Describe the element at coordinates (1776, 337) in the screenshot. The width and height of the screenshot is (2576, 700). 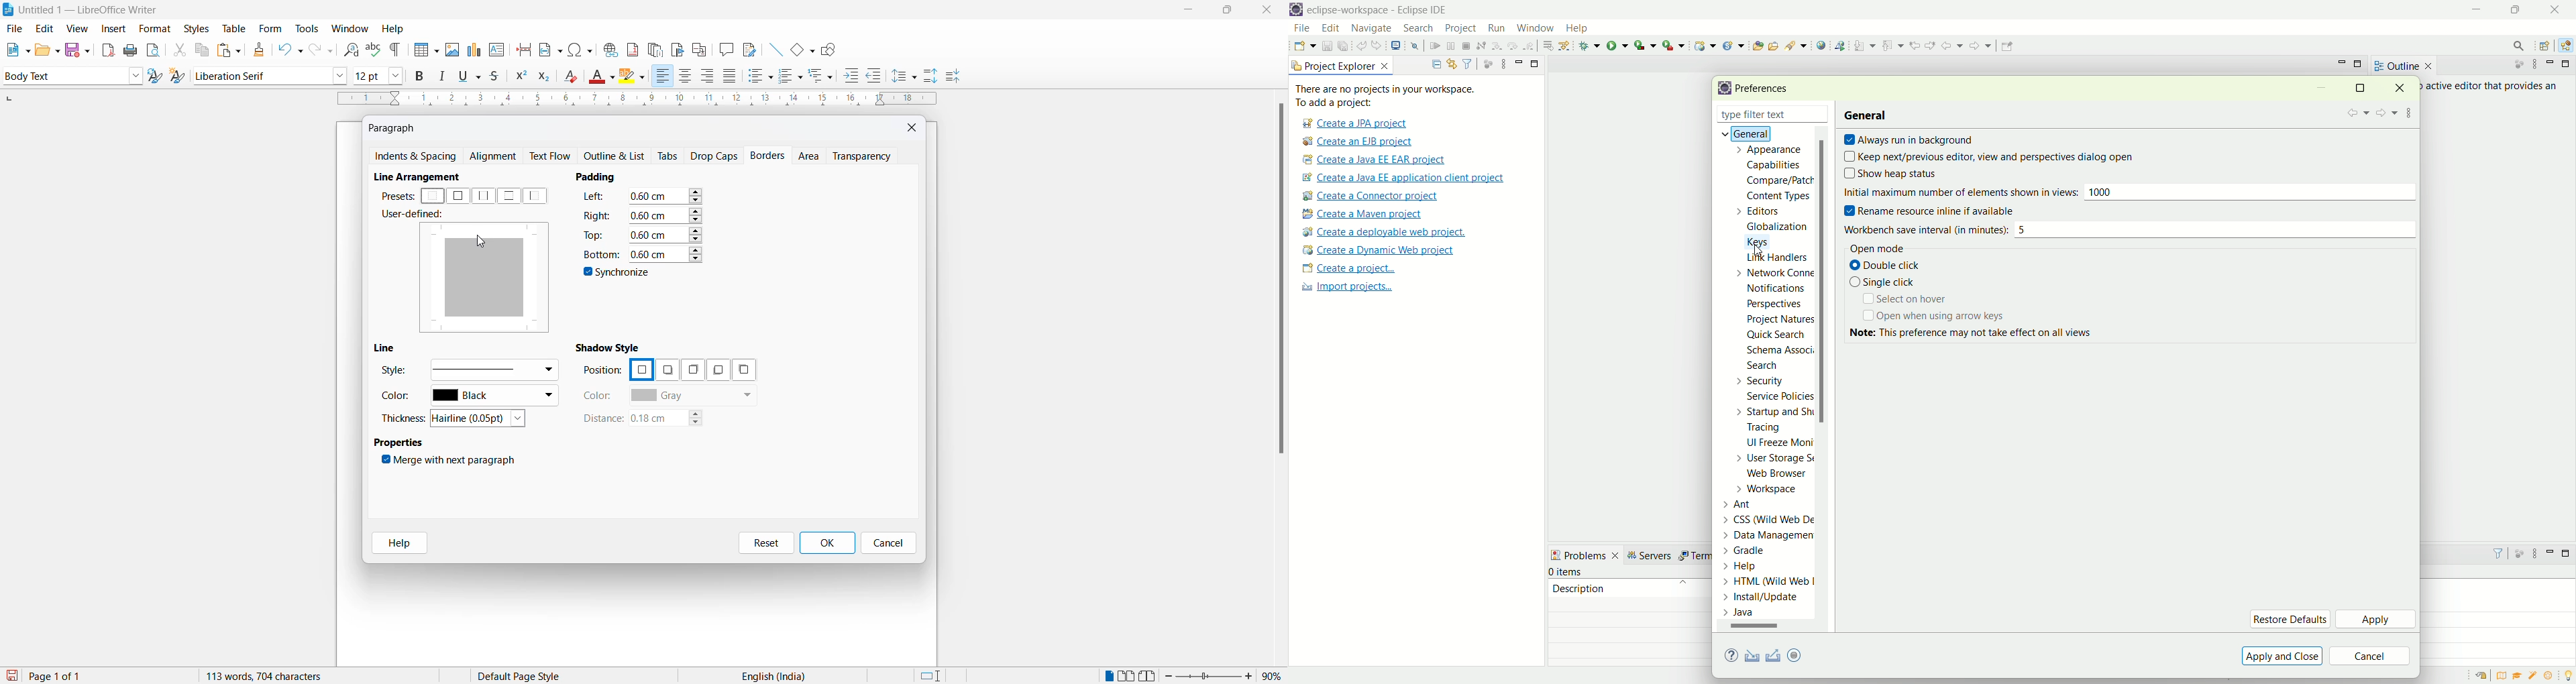
I see `quick search` at that location.